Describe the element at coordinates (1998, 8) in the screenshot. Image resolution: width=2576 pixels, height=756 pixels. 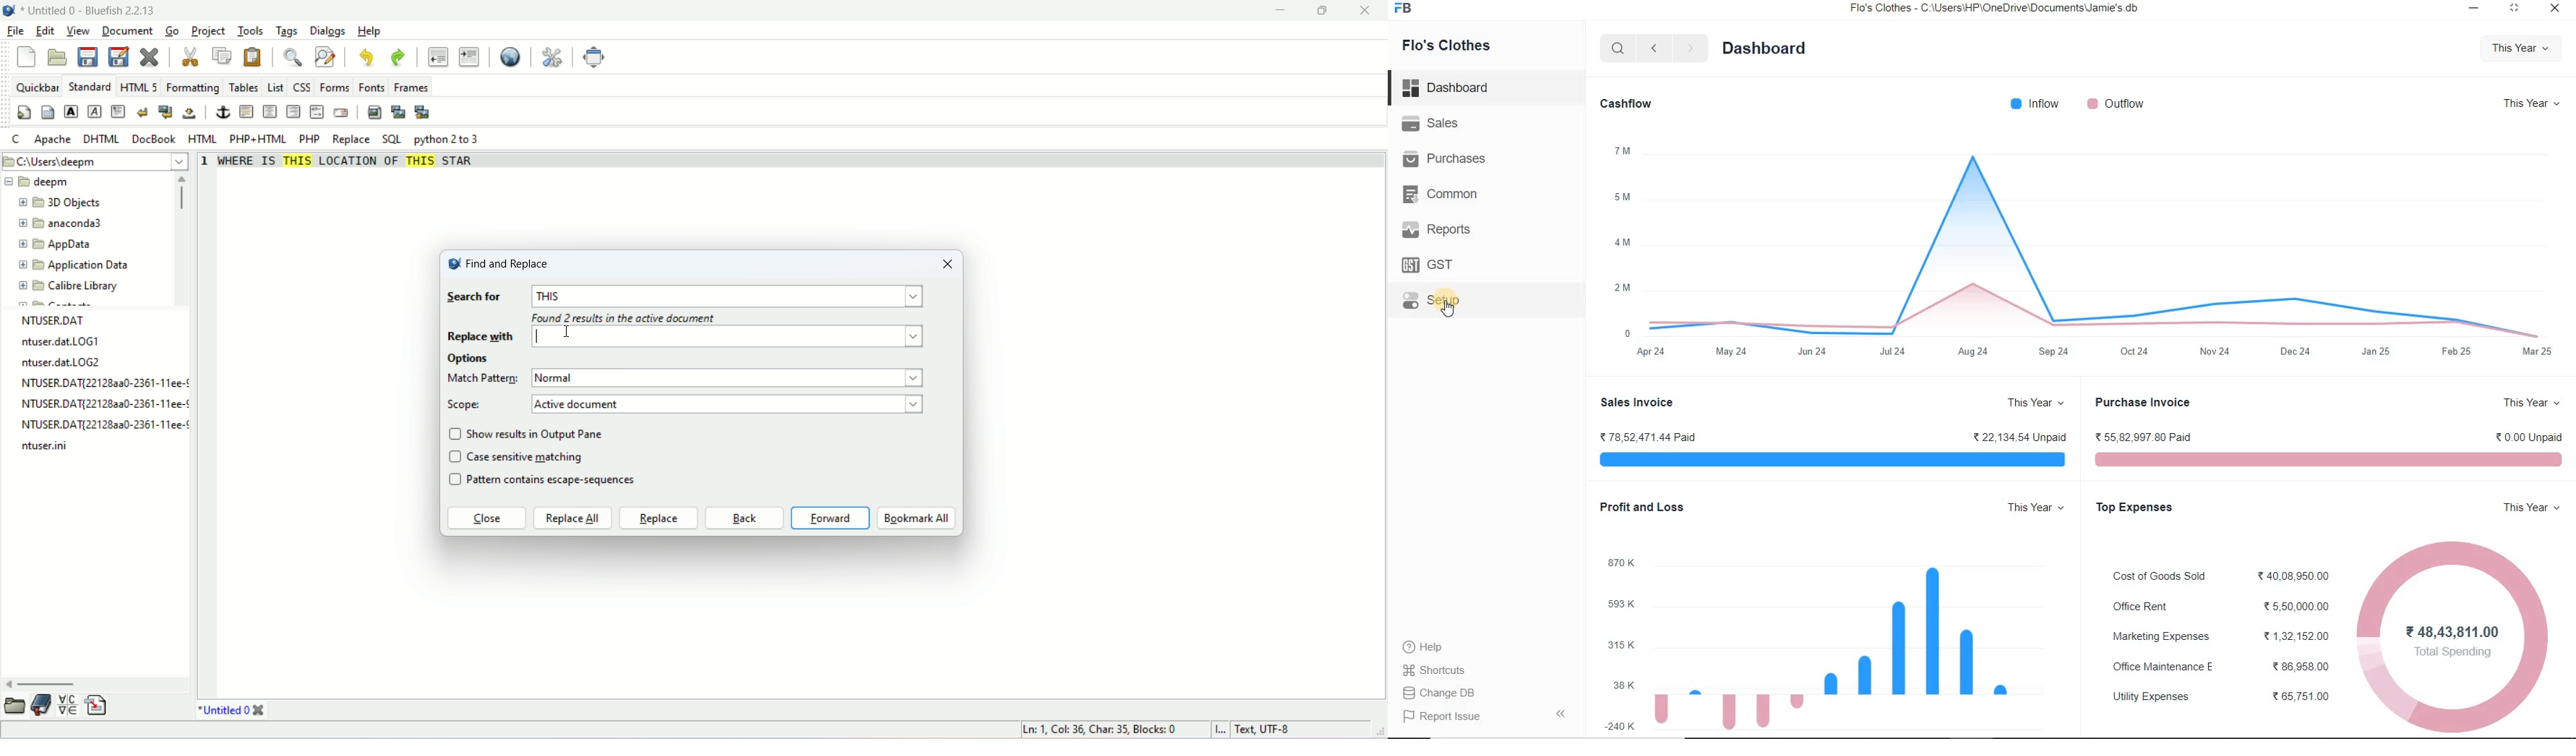
I see `Flo's Clothes - C:\Users\HP\OneDrive\Documents\Jamie's db` at that location.